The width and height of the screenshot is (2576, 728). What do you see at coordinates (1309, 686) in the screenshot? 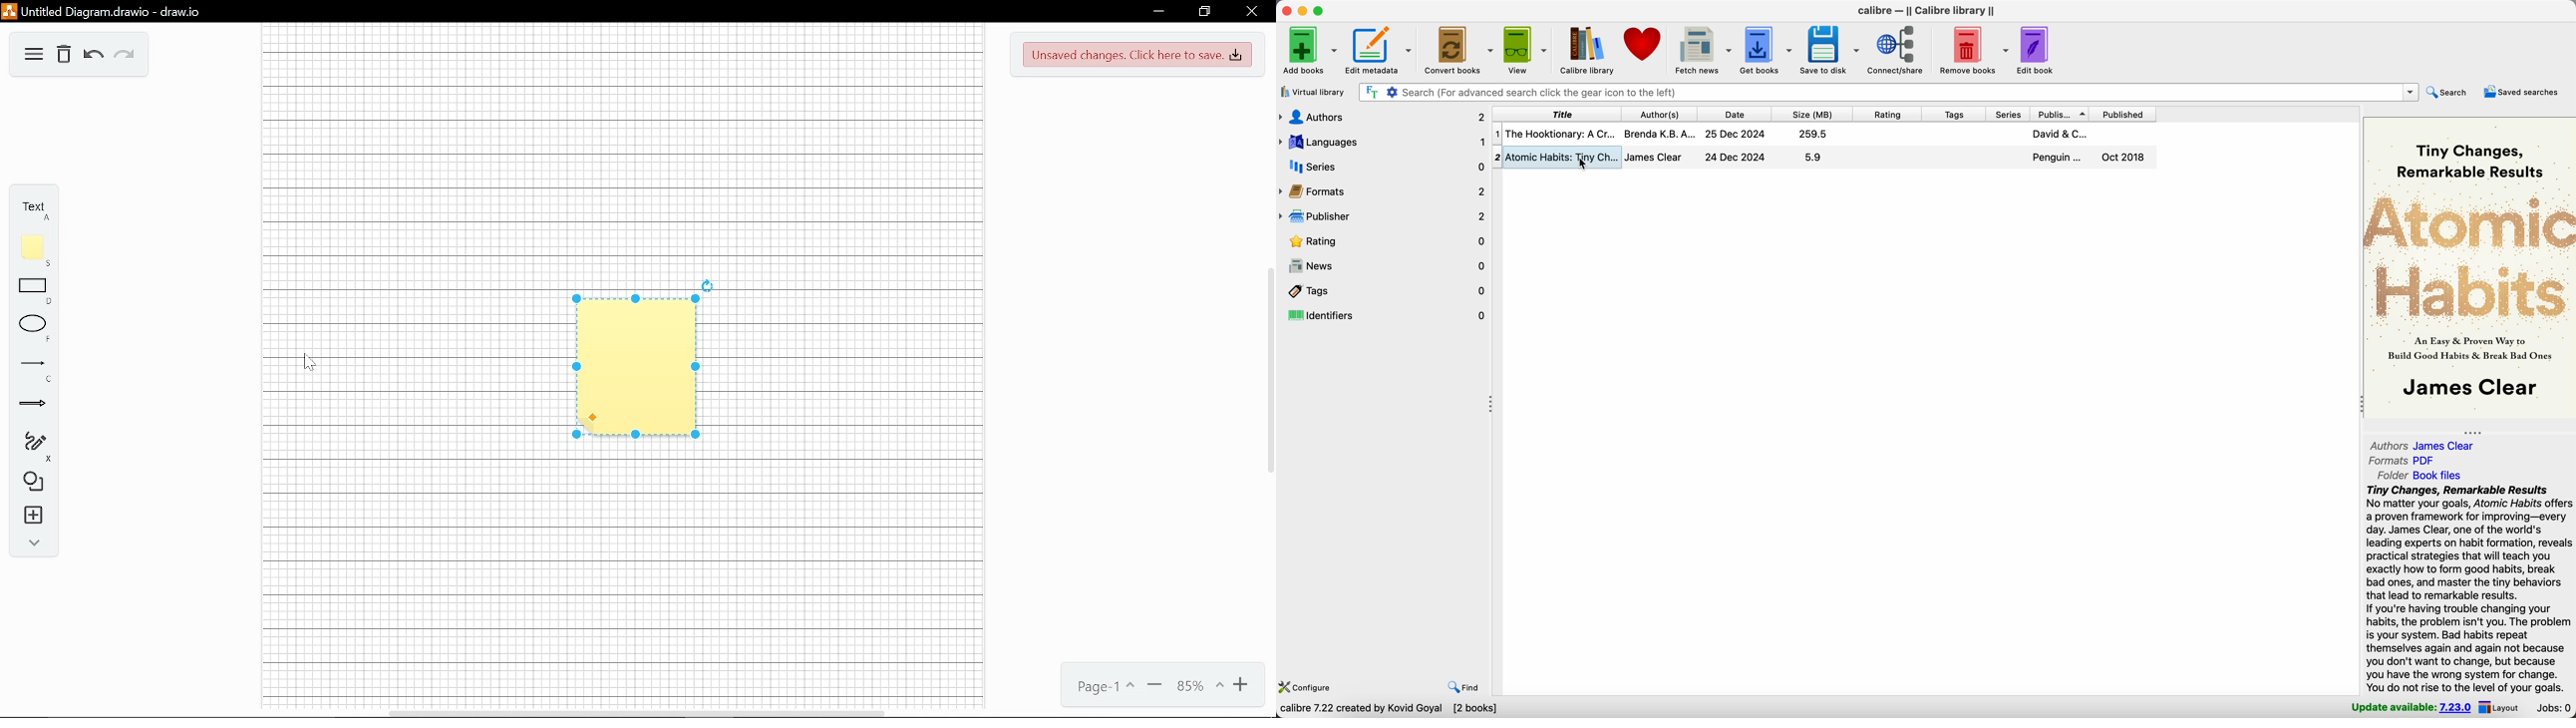
I see `configure` at bounding box center [1309, 686].